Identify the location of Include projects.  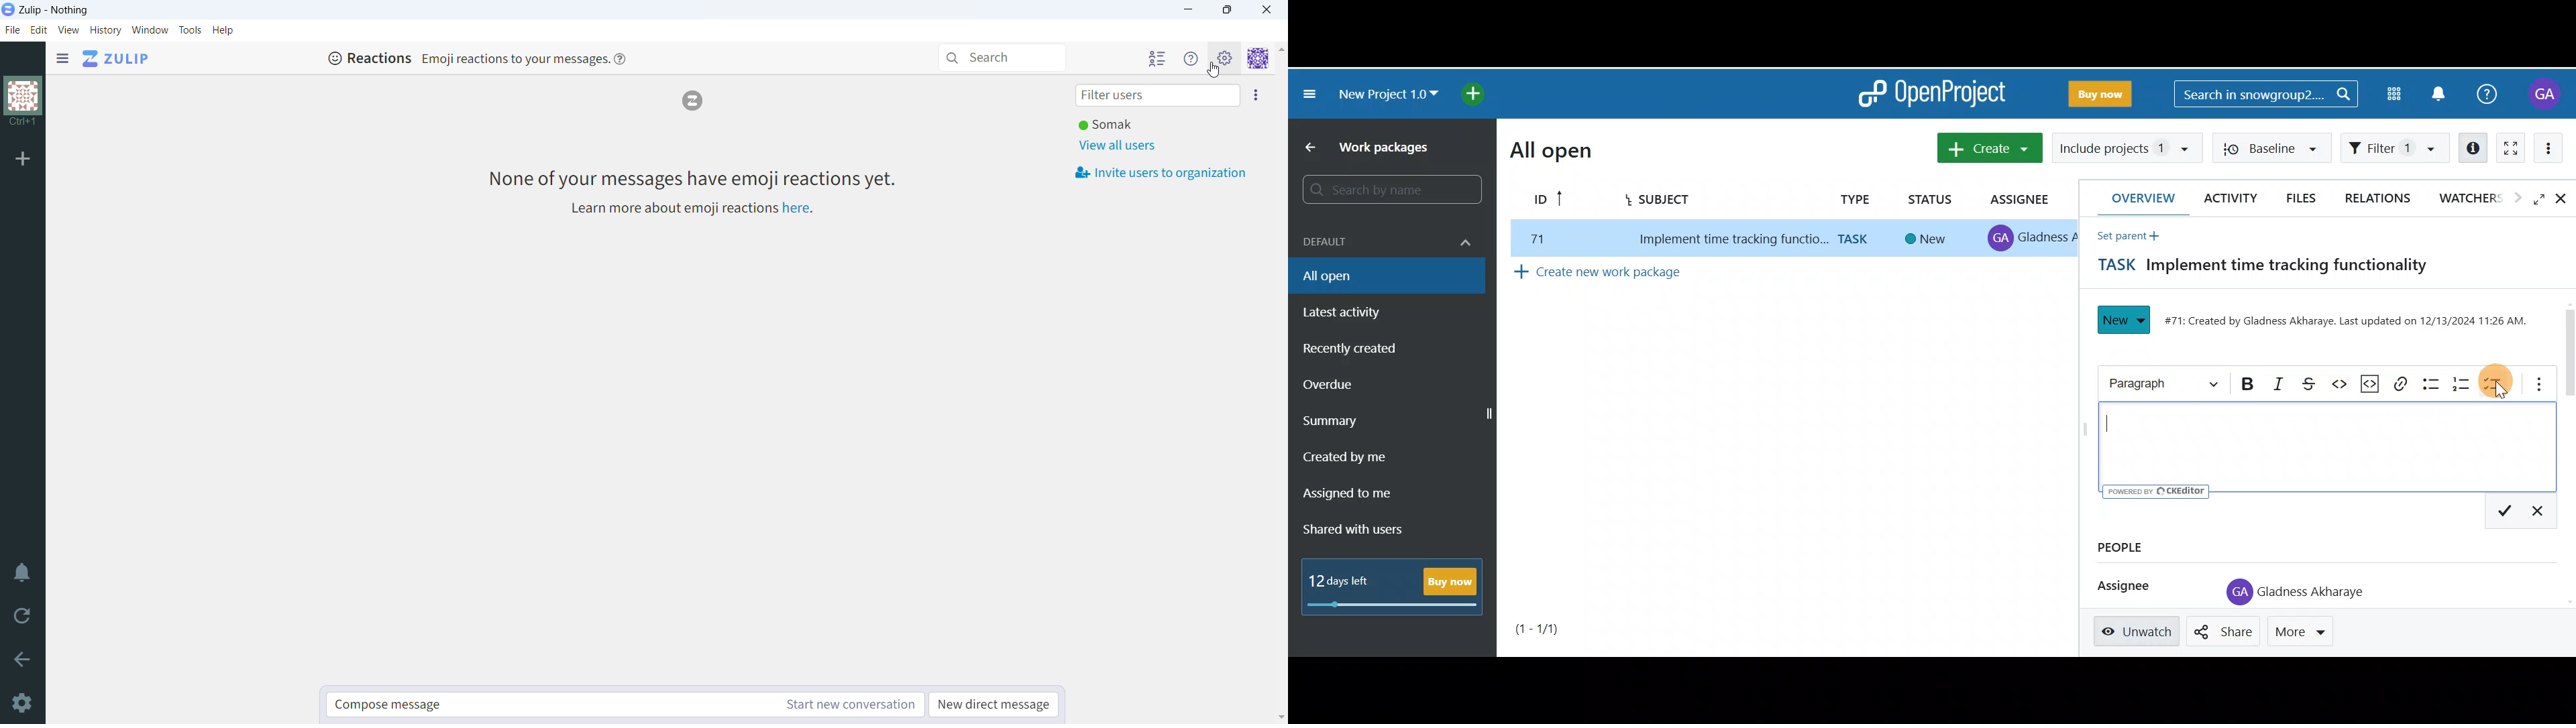
(2125, 147).